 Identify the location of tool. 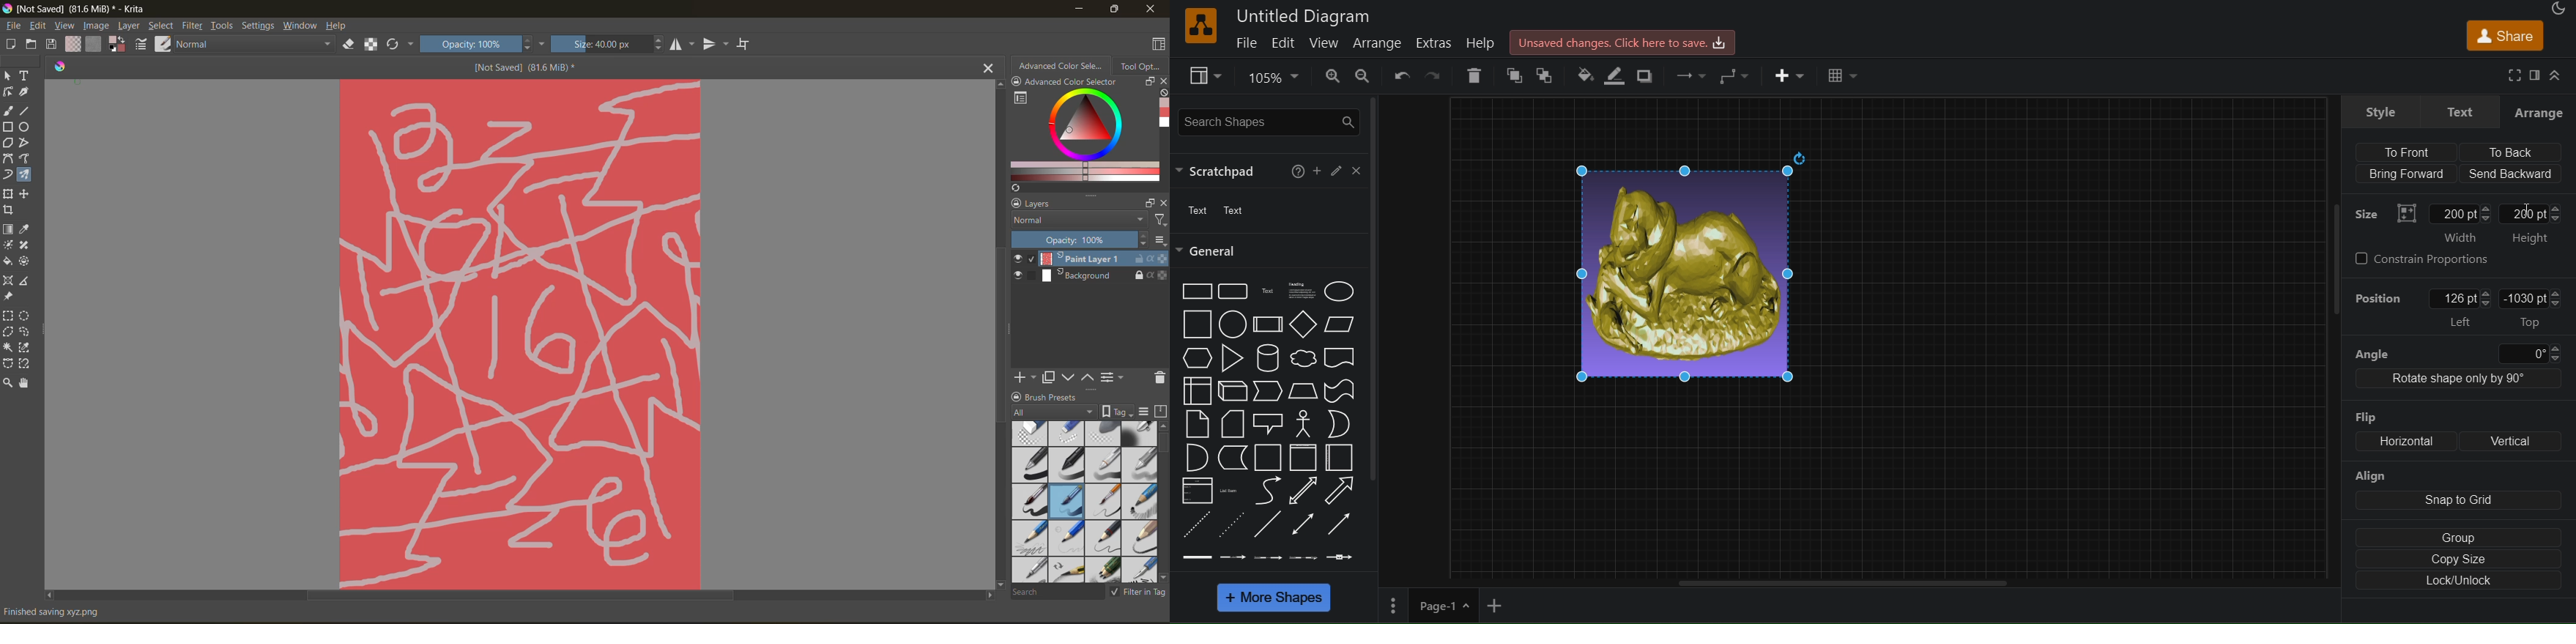
(7, 230).